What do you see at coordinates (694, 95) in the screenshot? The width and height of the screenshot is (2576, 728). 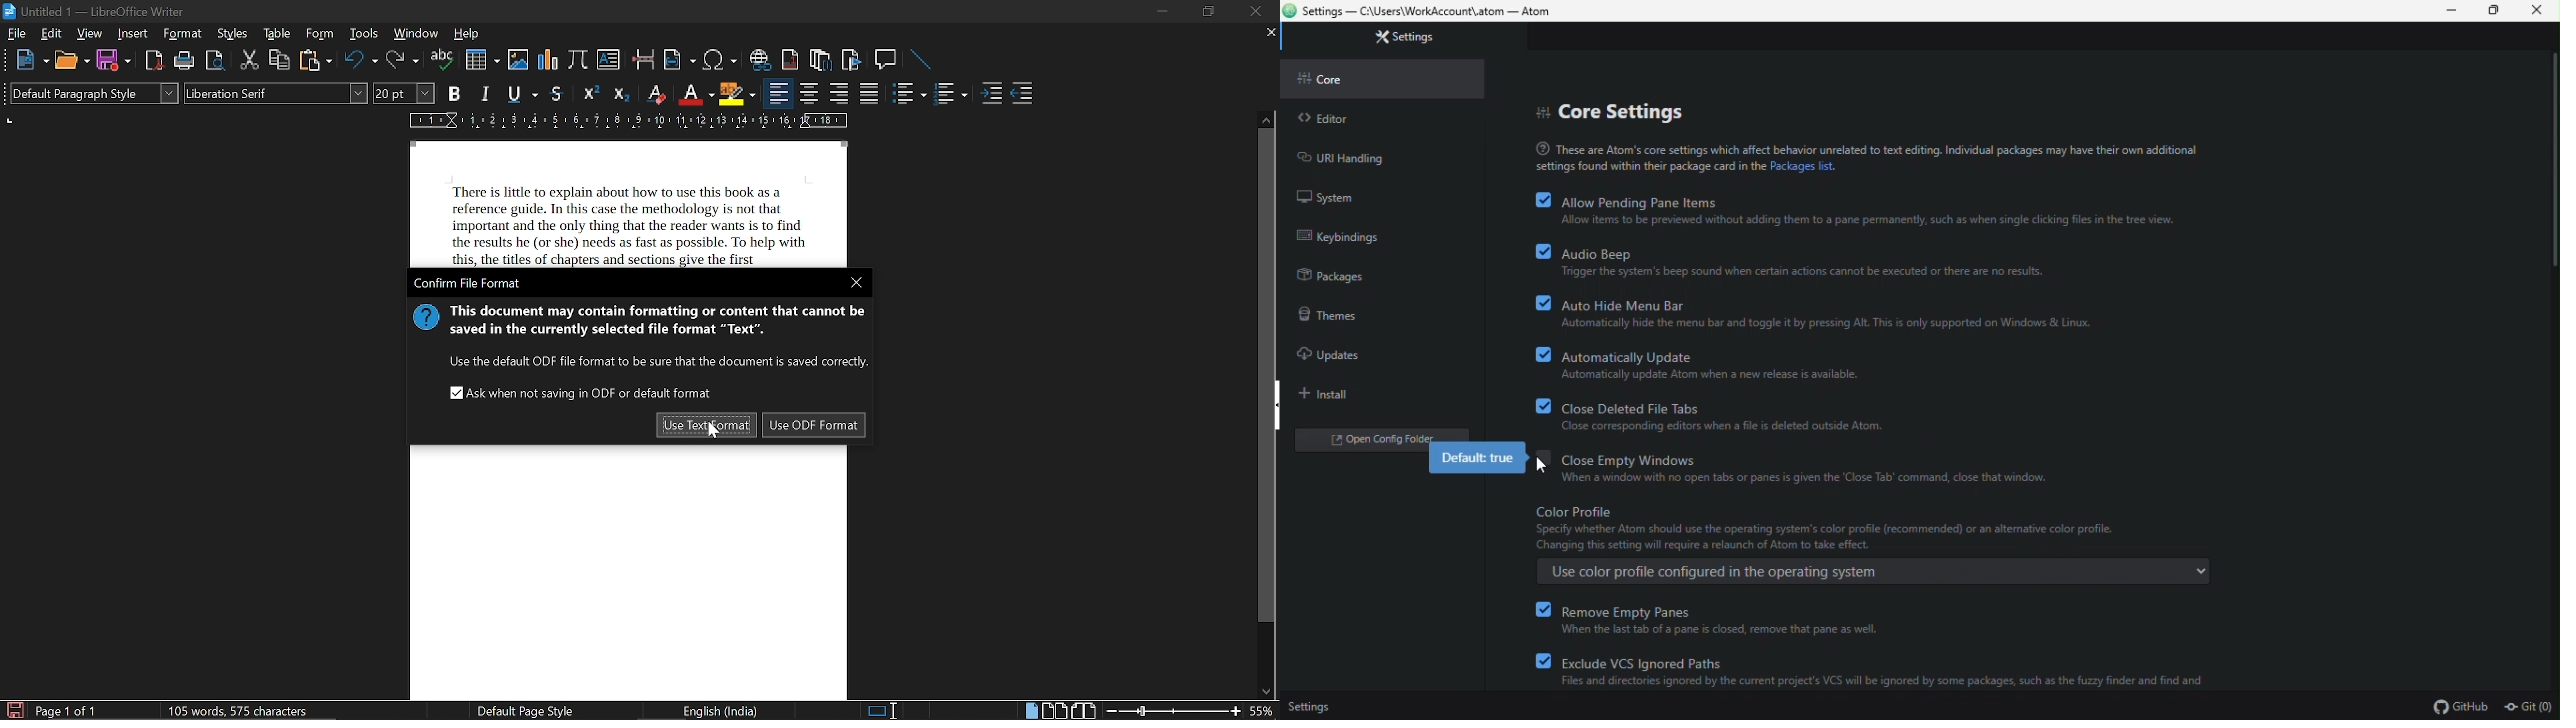 I see `font color` at bounding box center [694, 95].